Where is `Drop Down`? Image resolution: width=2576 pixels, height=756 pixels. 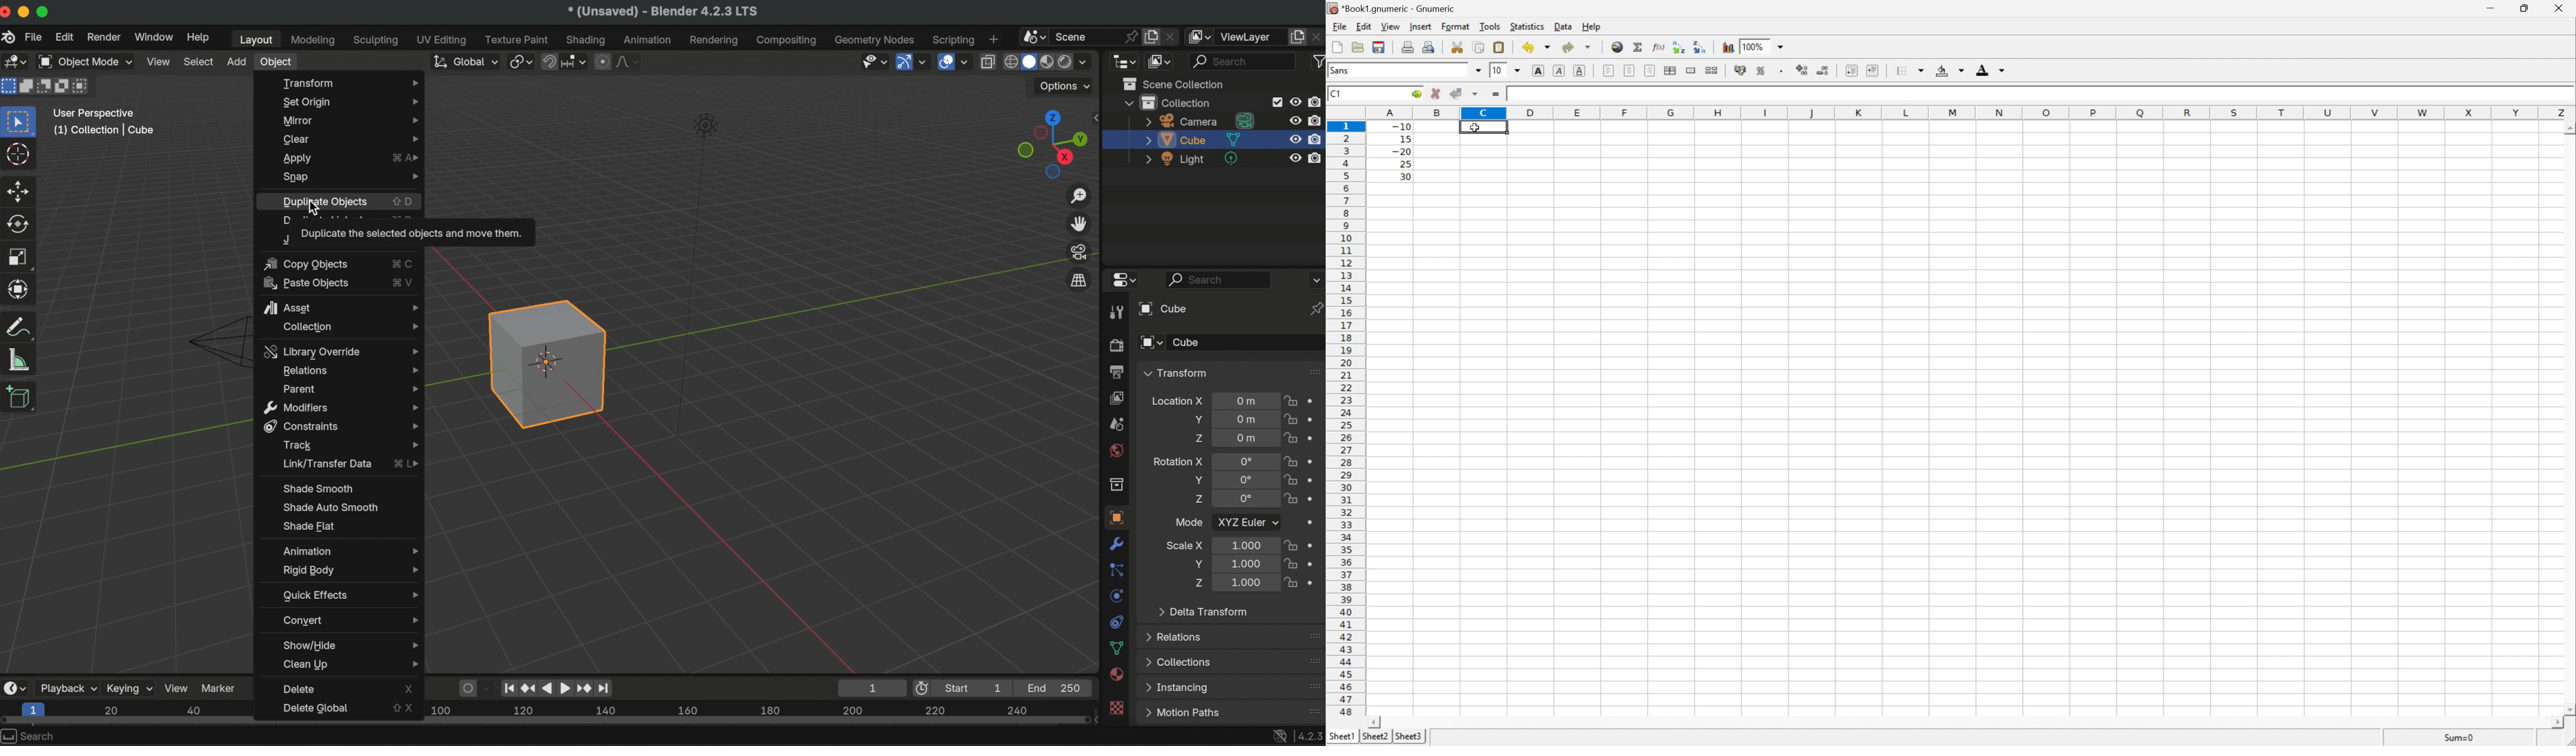 Drop Down is located at coordinates (1519, 69).